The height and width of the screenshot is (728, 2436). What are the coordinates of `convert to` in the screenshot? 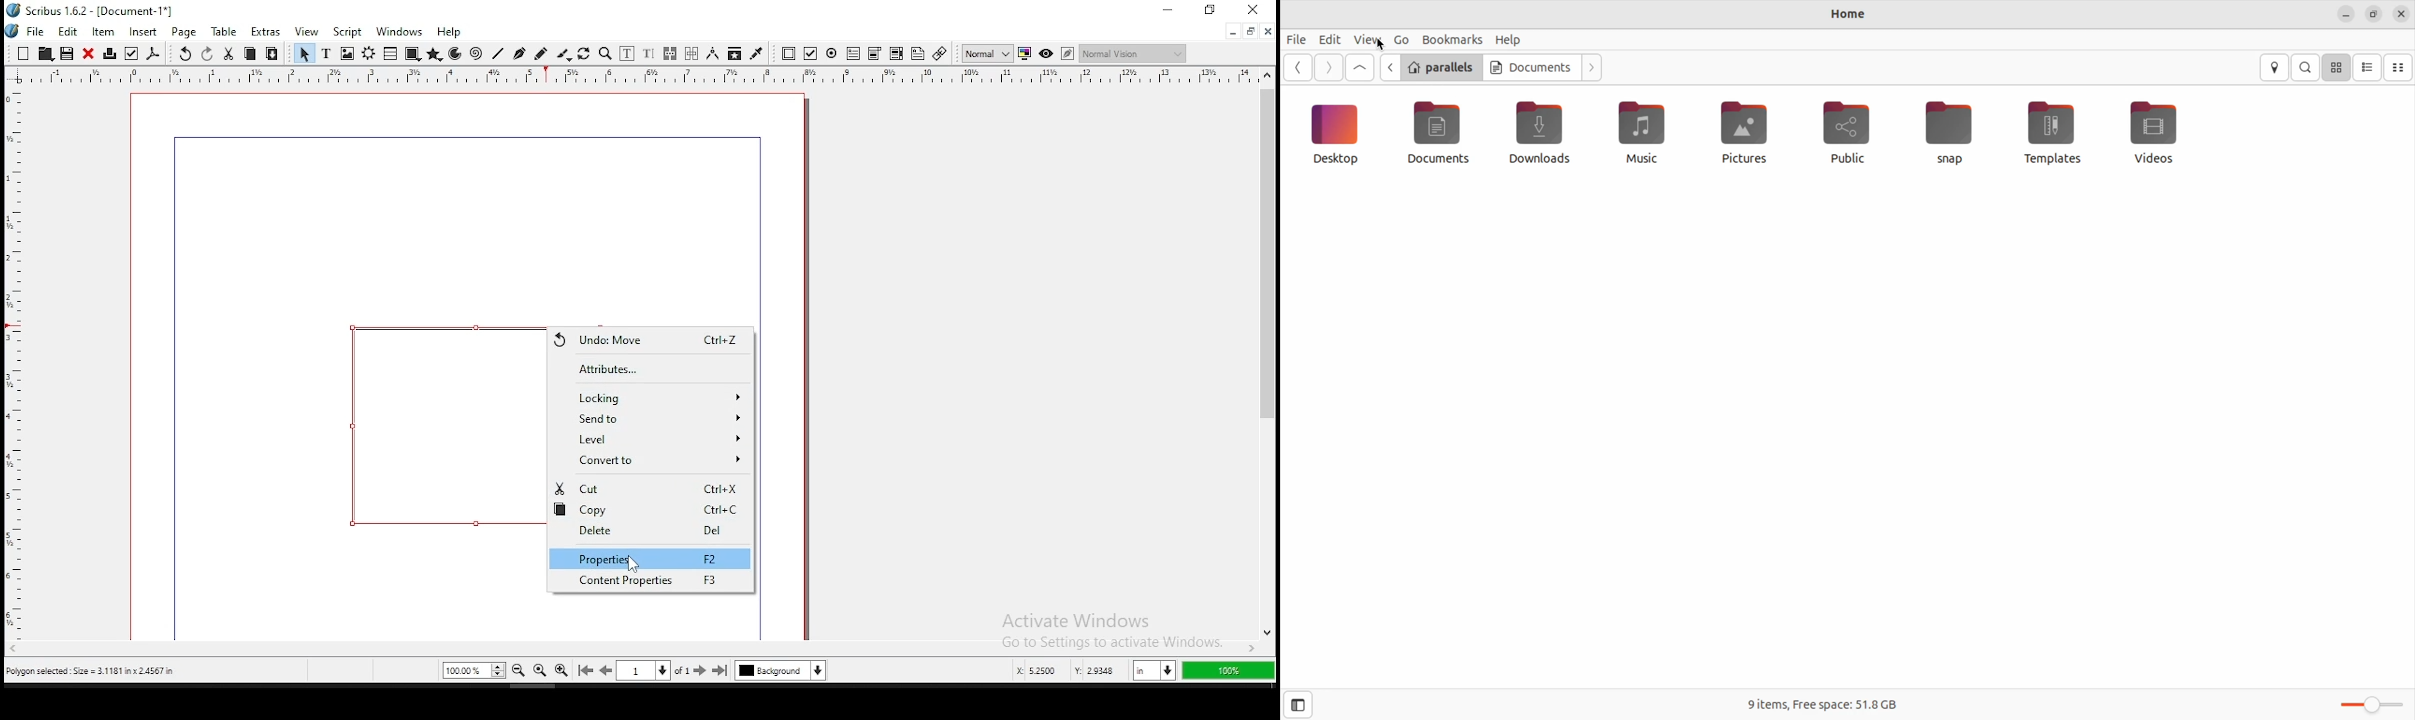 It's located at (652, 460).